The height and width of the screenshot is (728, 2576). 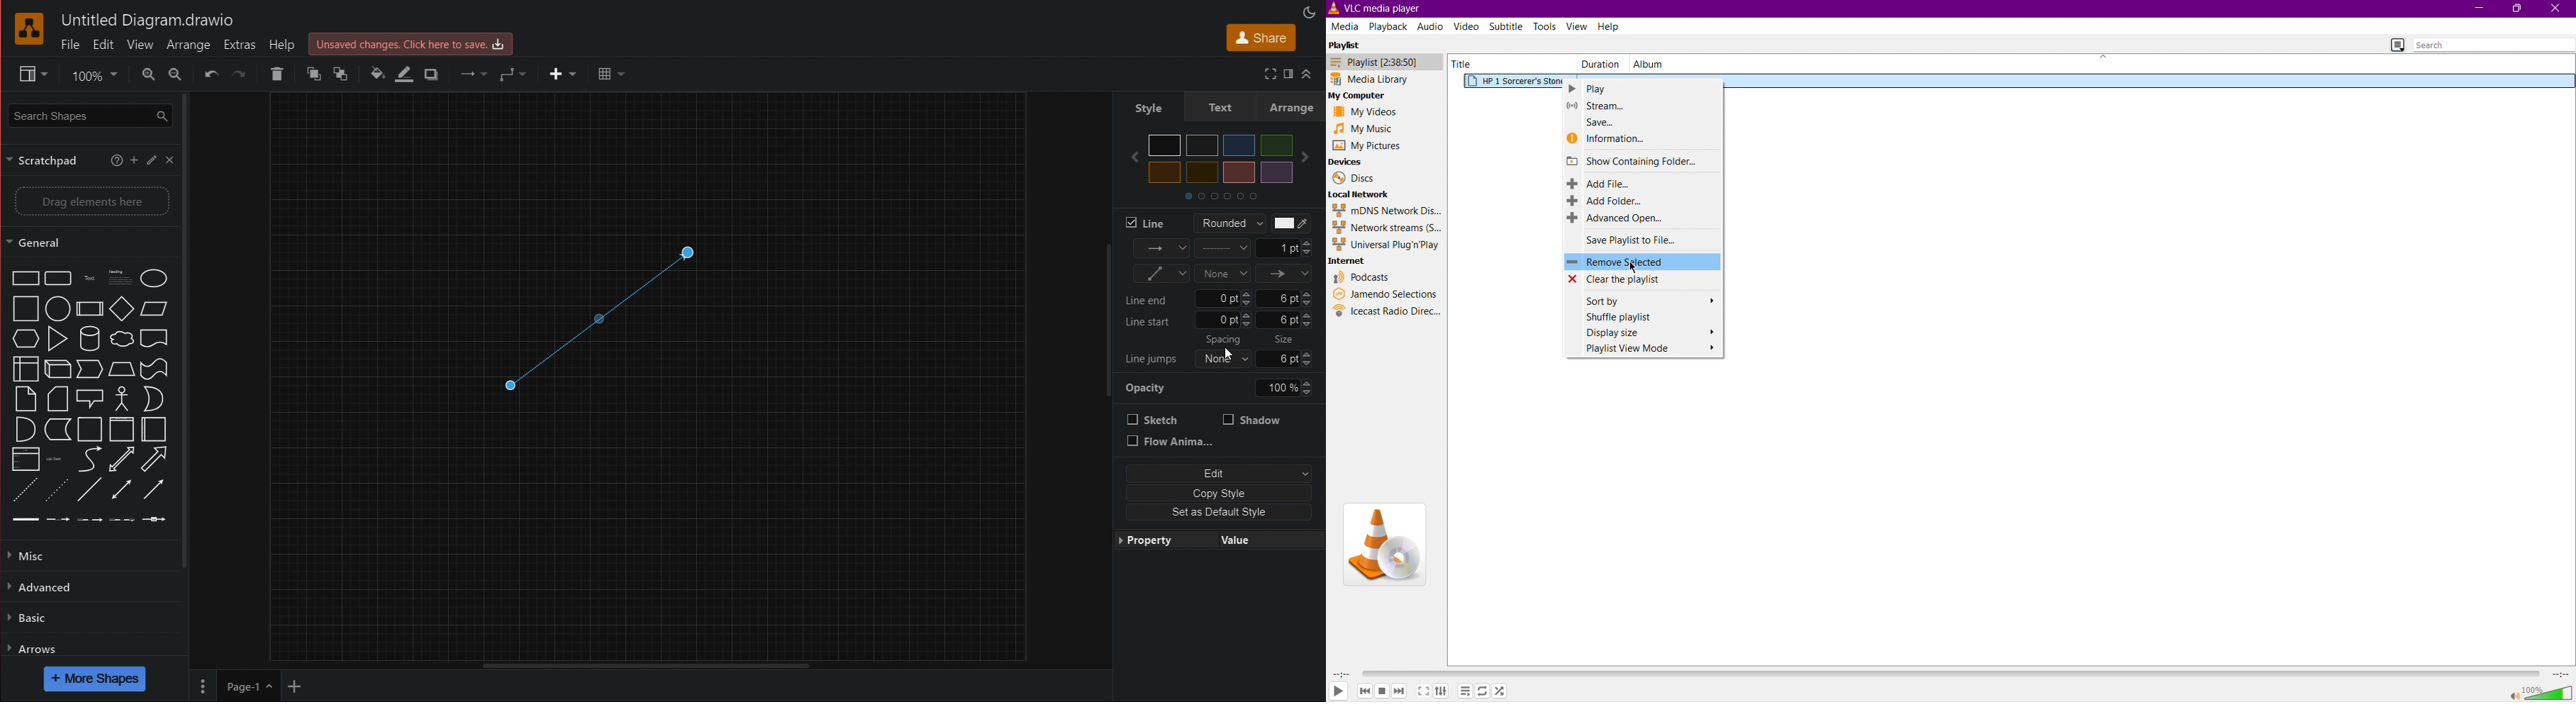 What do you see at coordinates (1949, 673) in the screenshot?
I see `Timeline` at bounding box center [1949, 673].